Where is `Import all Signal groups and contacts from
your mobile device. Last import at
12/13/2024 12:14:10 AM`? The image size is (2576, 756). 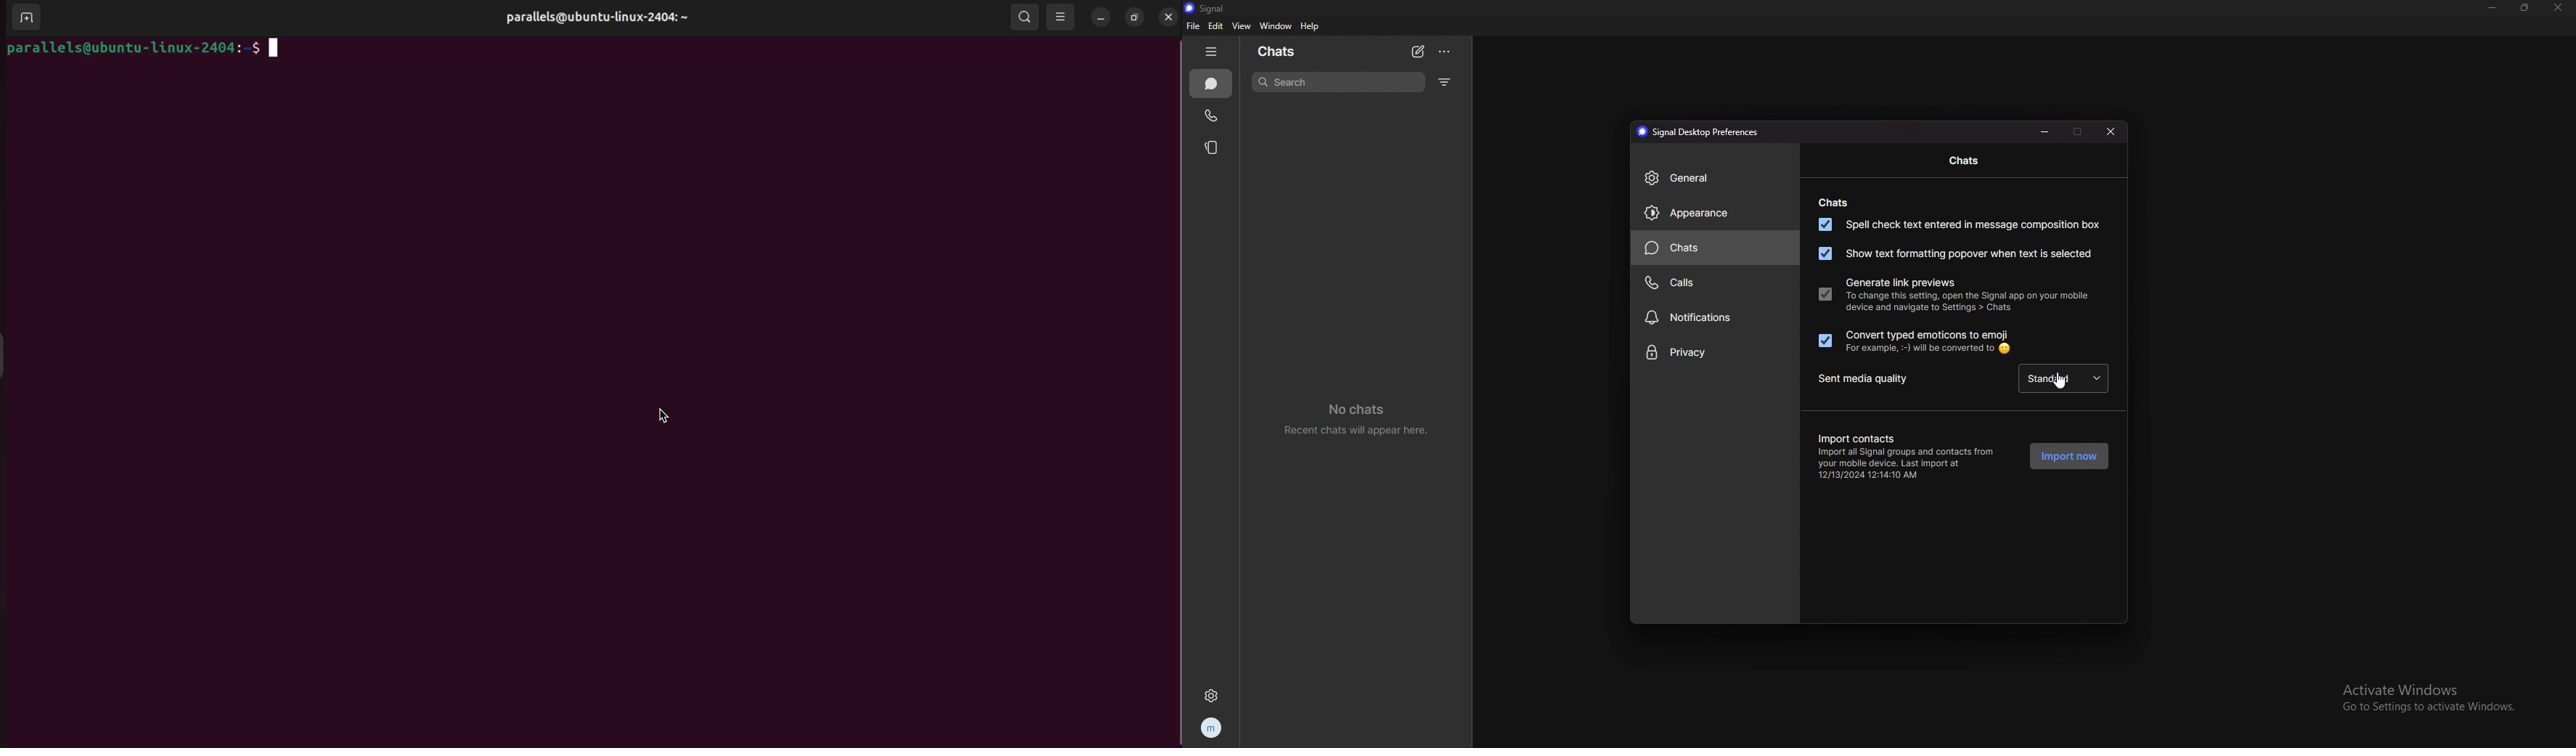
Import all Signal groups and contacts from
your mobile device. Last import at
12/13/2024 12:14:10 AM is located at coordinates (1910, 464).